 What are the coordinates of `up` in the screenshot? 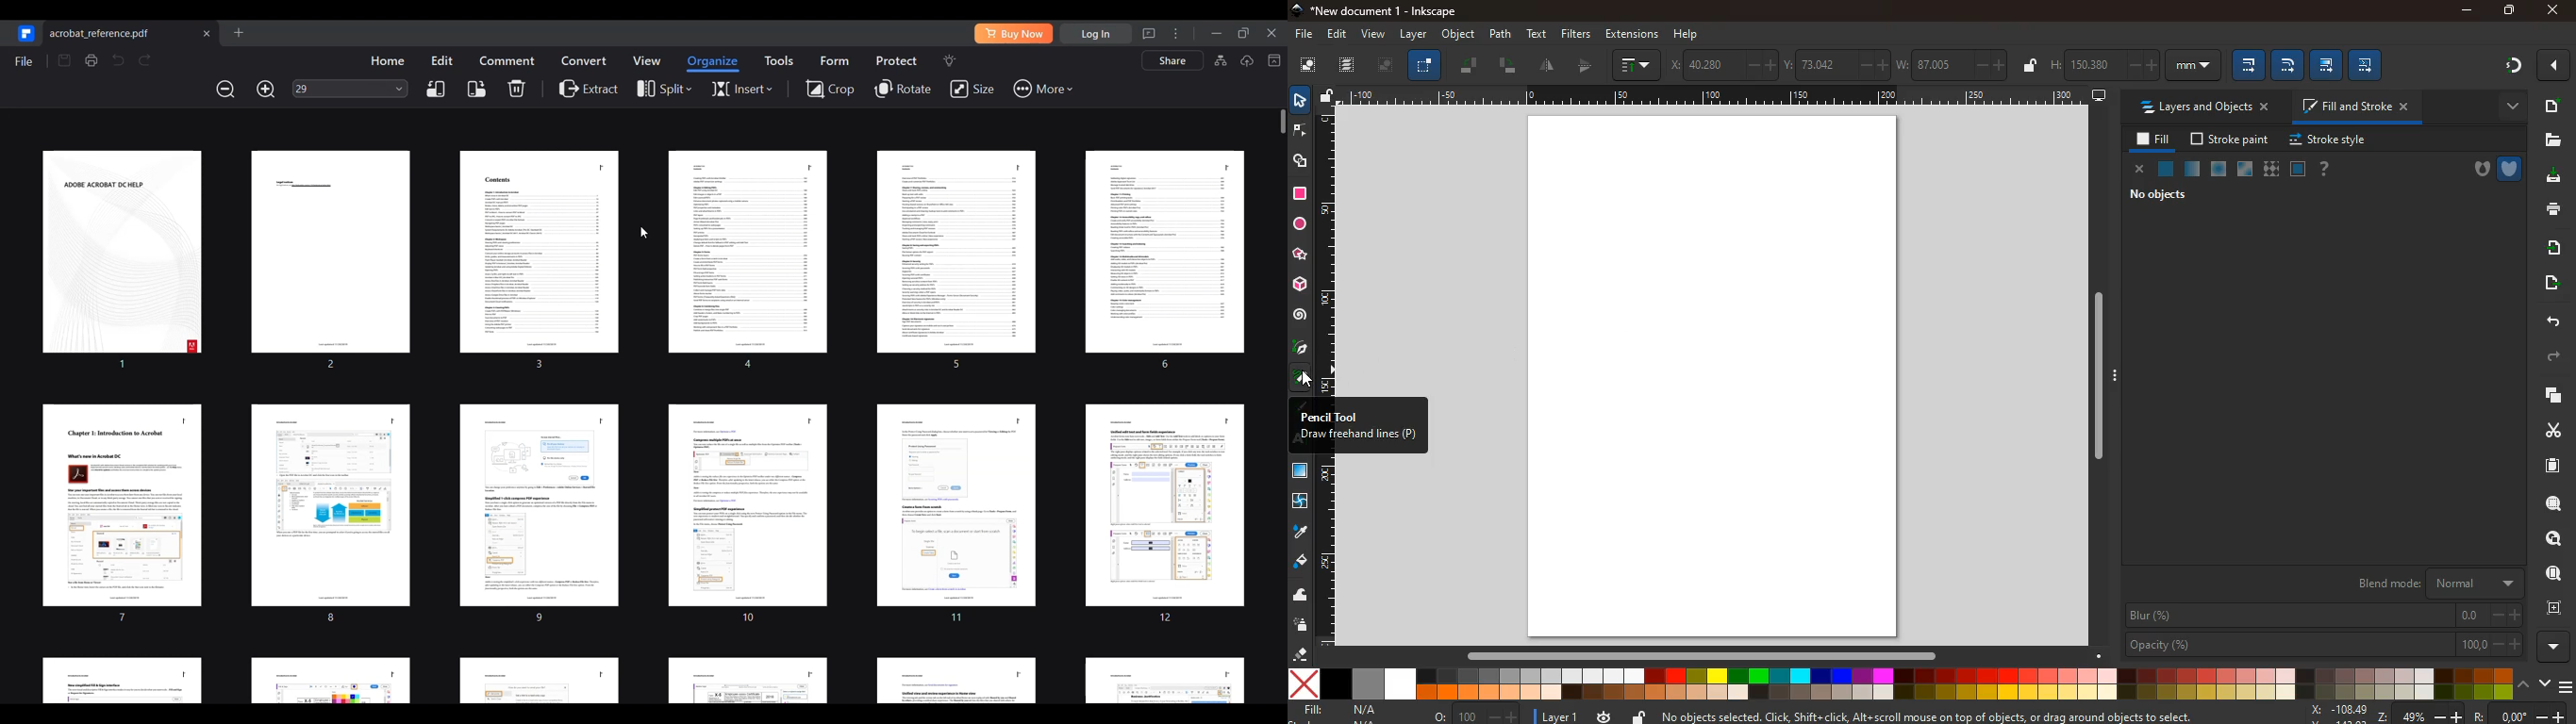 It's located at (2523, 683).